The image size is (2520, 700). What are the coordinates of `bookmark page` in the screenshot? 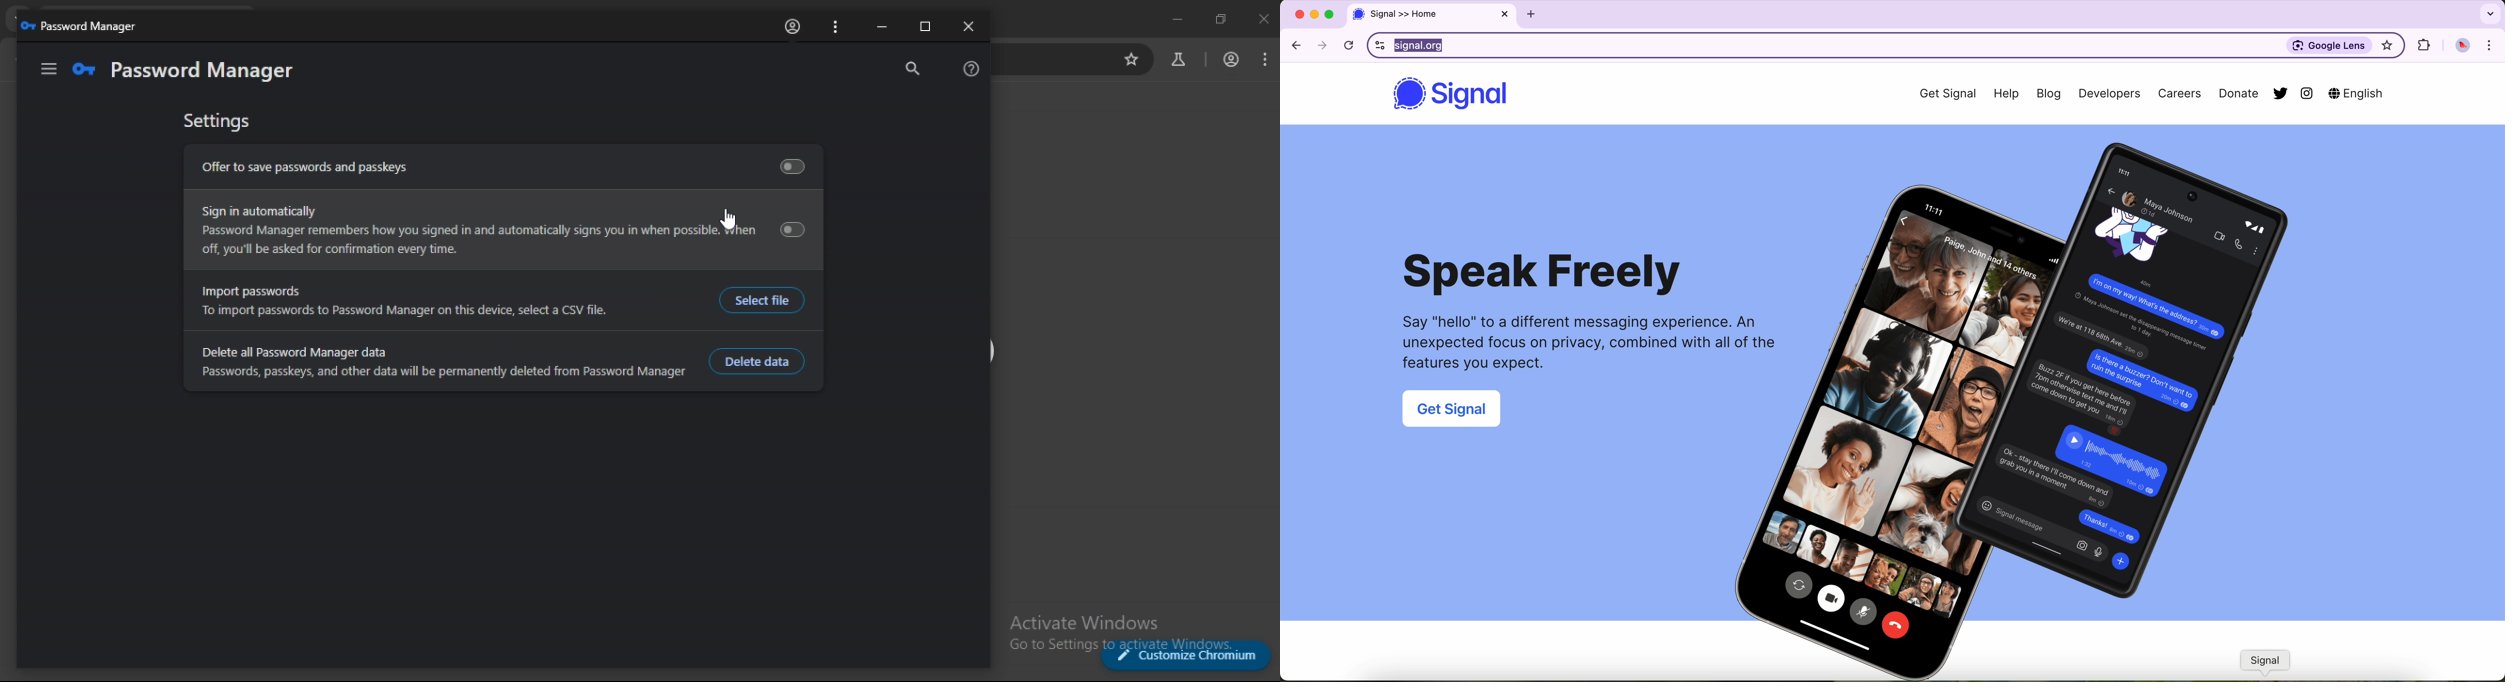 It's located at (1131, 62).